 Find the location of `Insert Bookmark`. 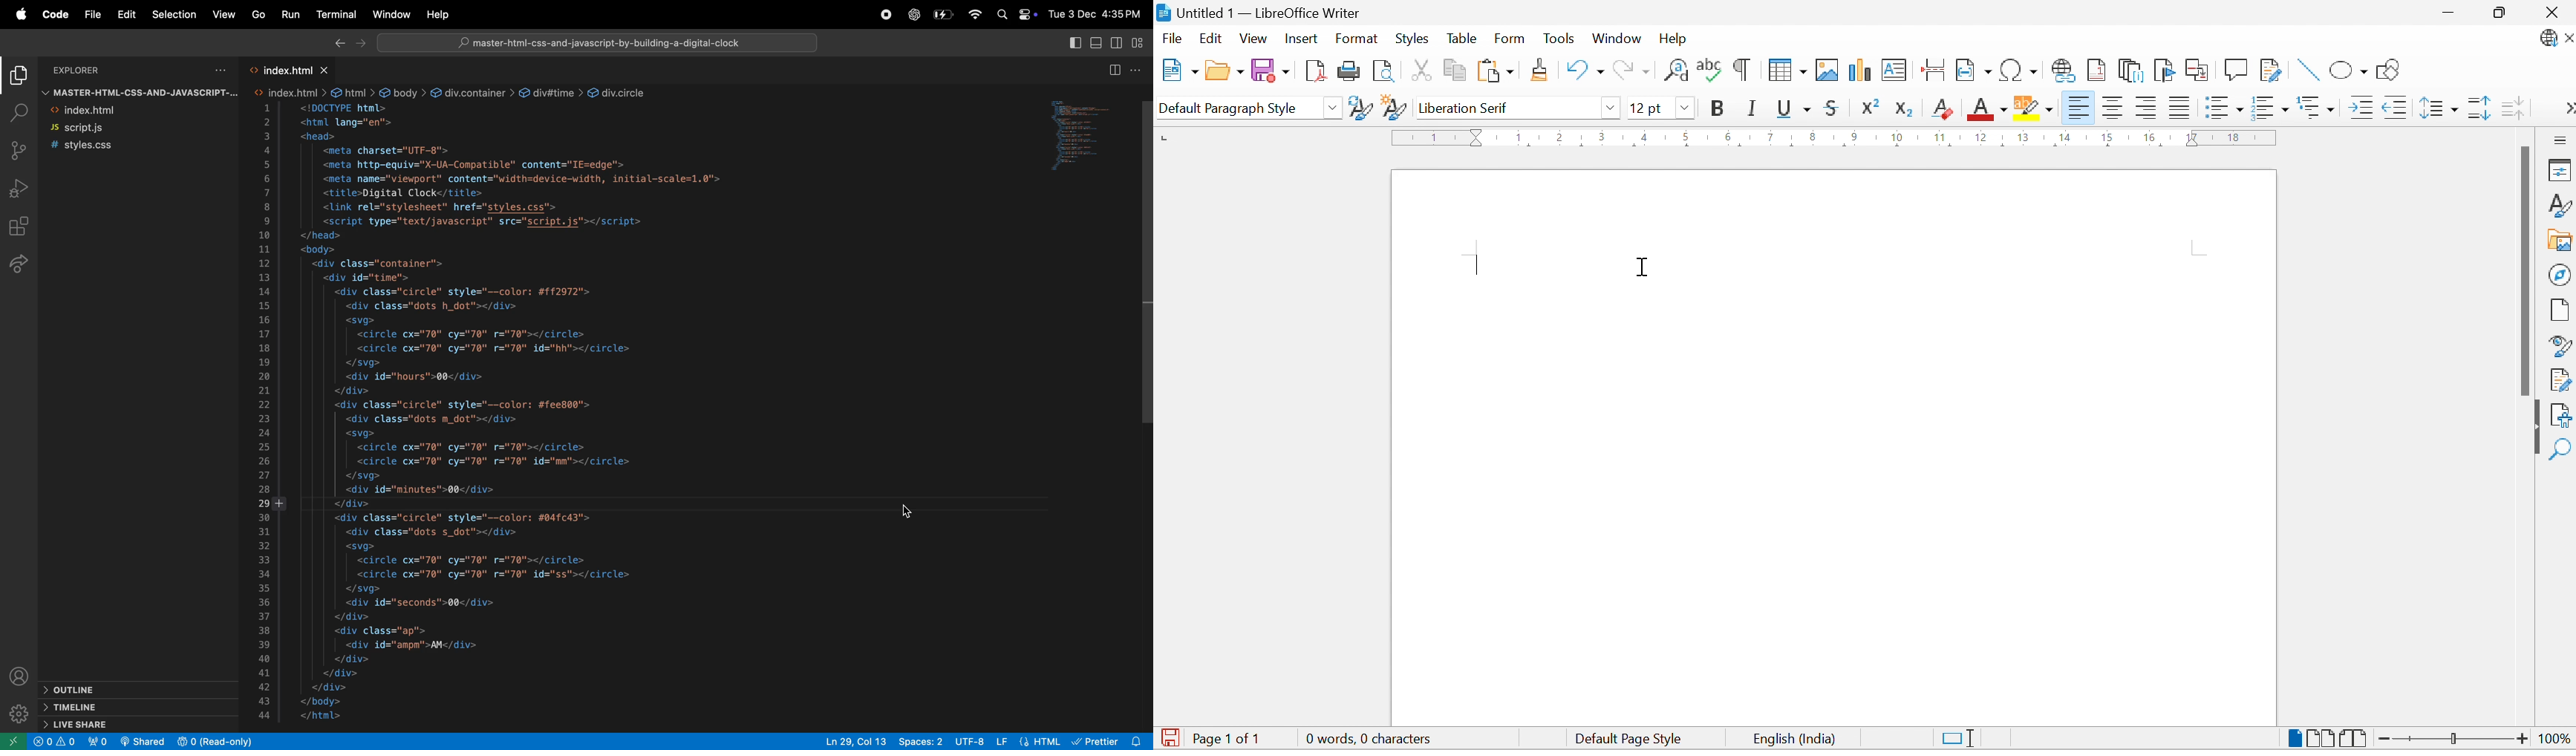

Insert Bookmark is located at coordinates (2164, 70).